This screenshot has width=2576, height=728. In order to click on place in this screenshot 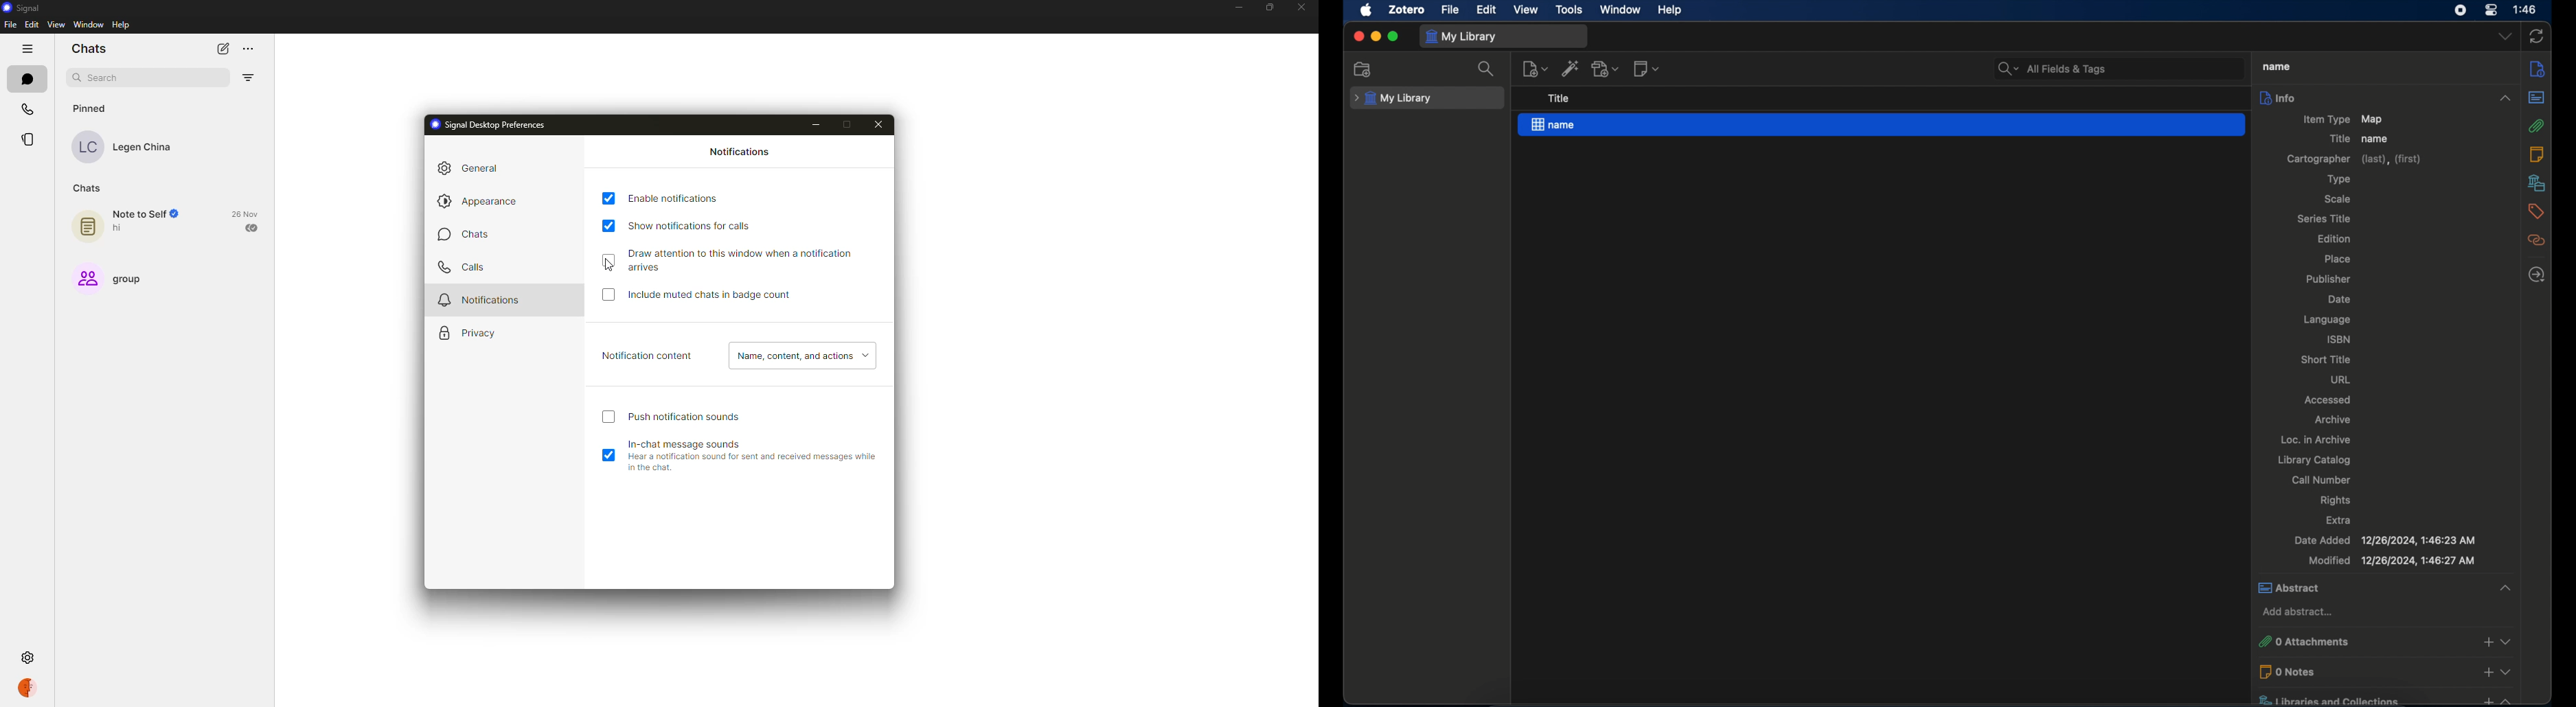, I will do `click(2338, 259)`.